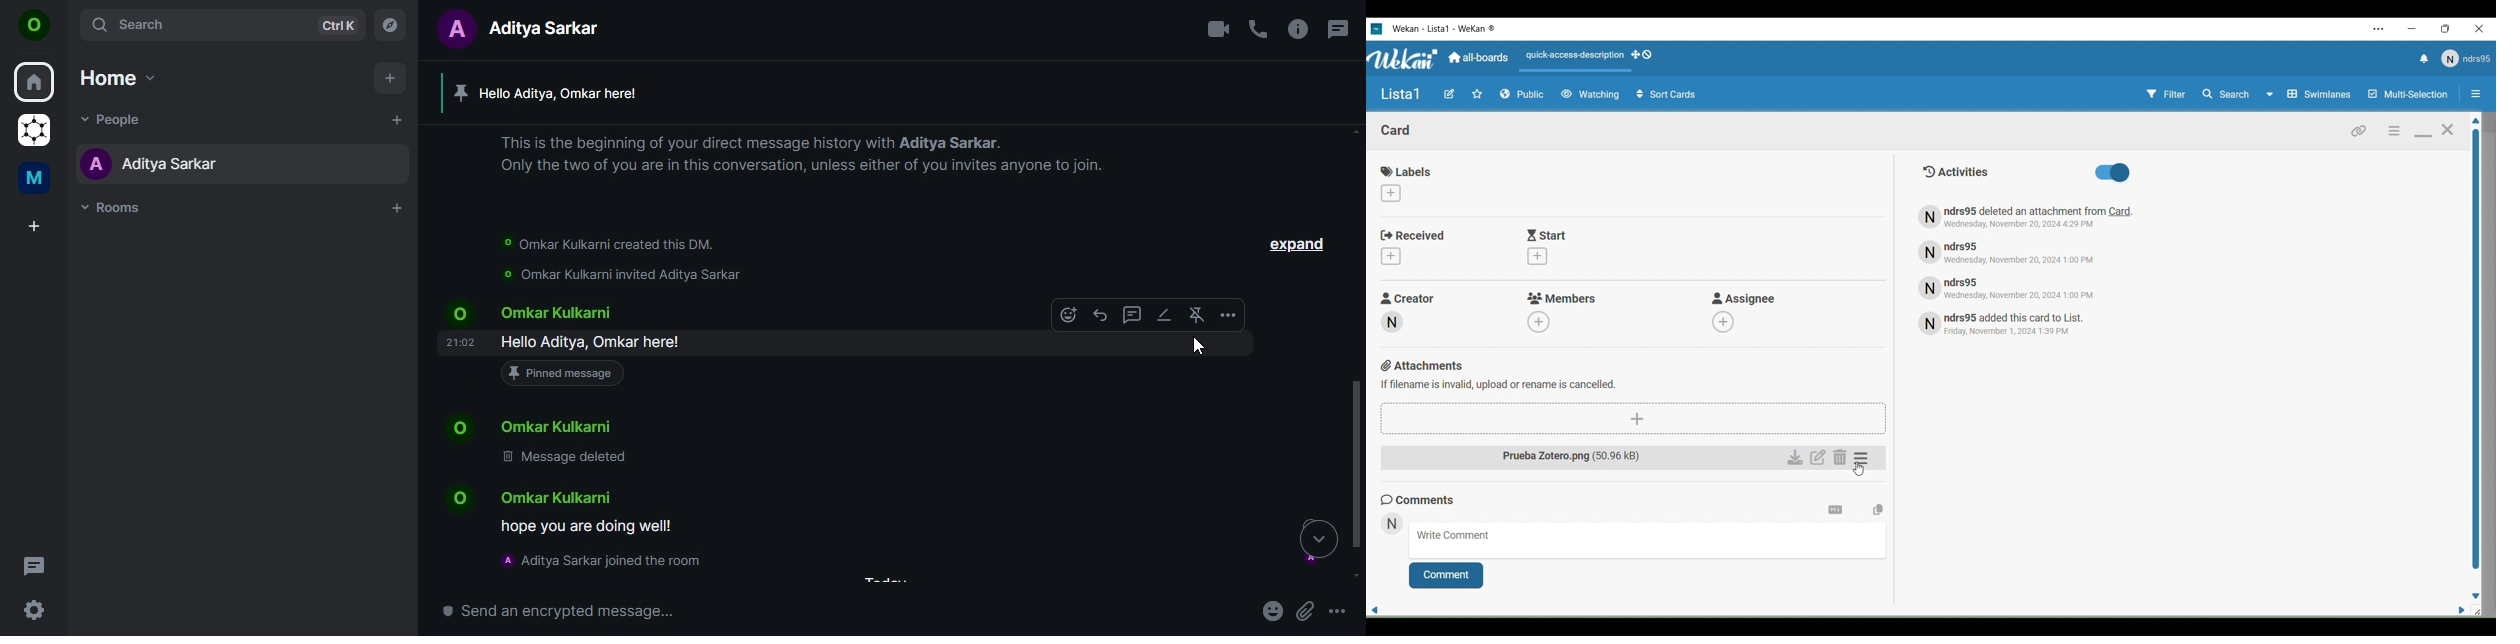 This screenshot has width=2520, height=644. What do you see at coordinates (2414, 29) in the screenshot?
I see `Minimize` at bounding box center [2414, 29].